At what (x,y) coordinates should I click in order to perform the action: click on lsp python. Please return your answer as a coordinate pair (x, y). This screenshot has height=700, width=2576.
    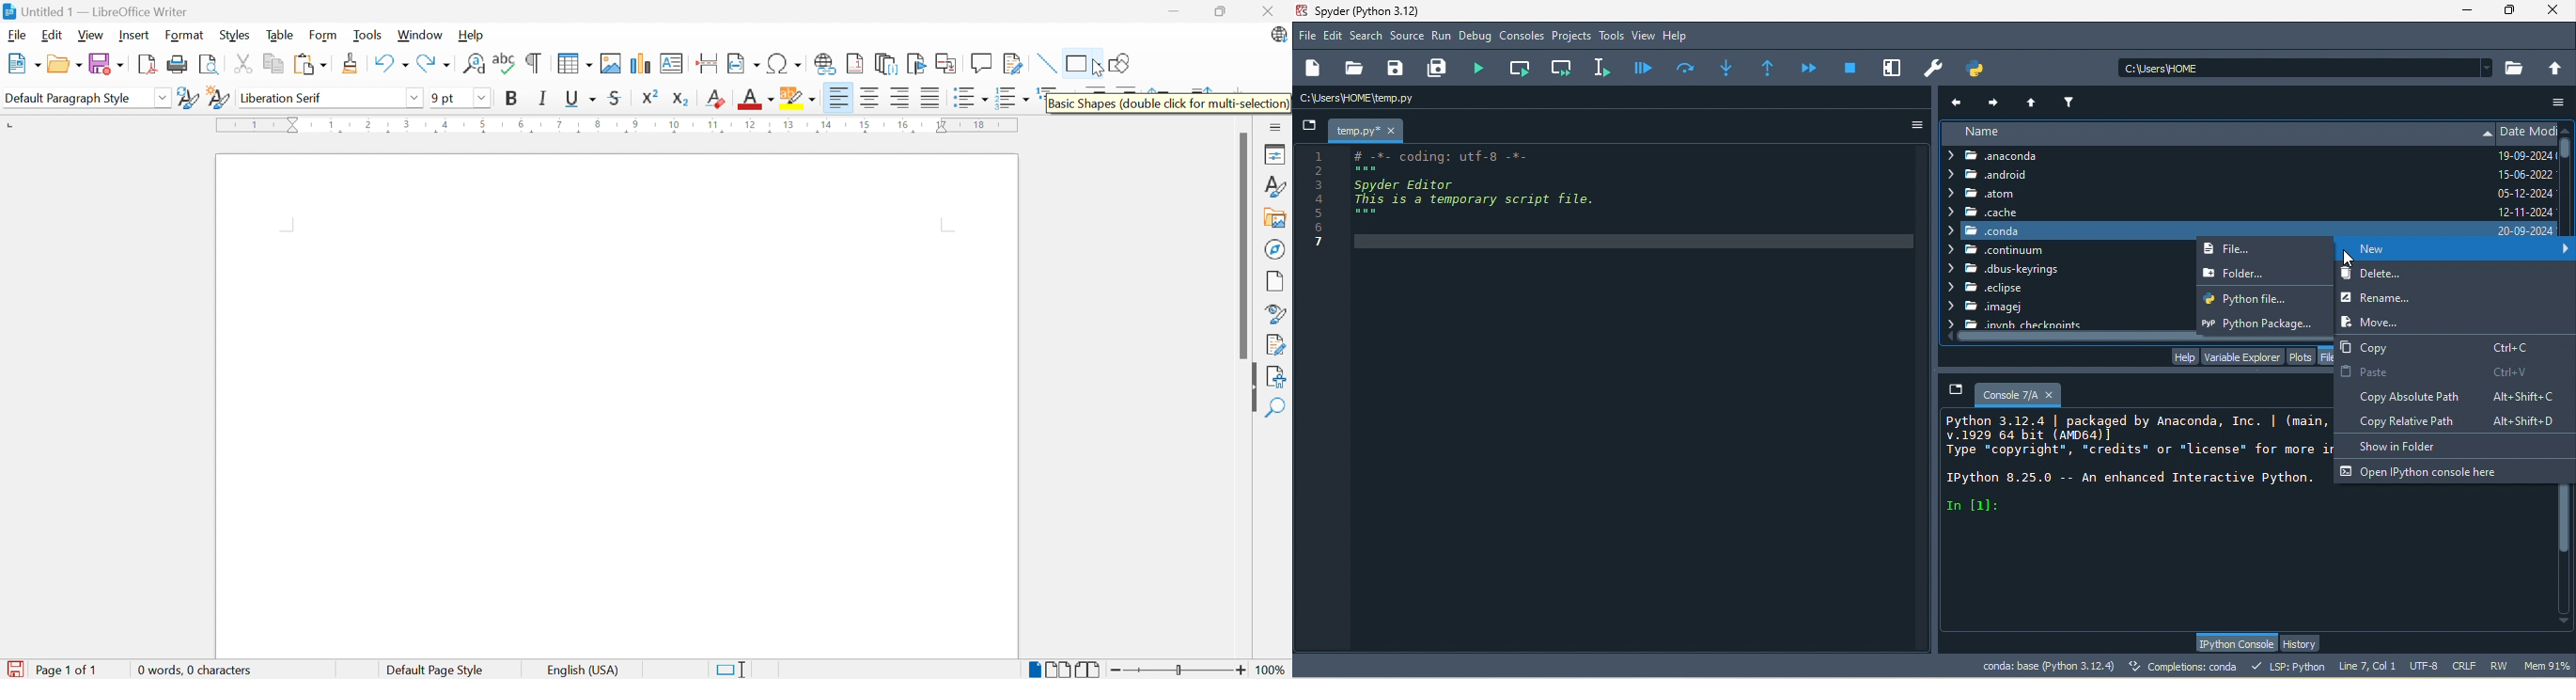
    Looking at the image, I should click on (2291, 666).